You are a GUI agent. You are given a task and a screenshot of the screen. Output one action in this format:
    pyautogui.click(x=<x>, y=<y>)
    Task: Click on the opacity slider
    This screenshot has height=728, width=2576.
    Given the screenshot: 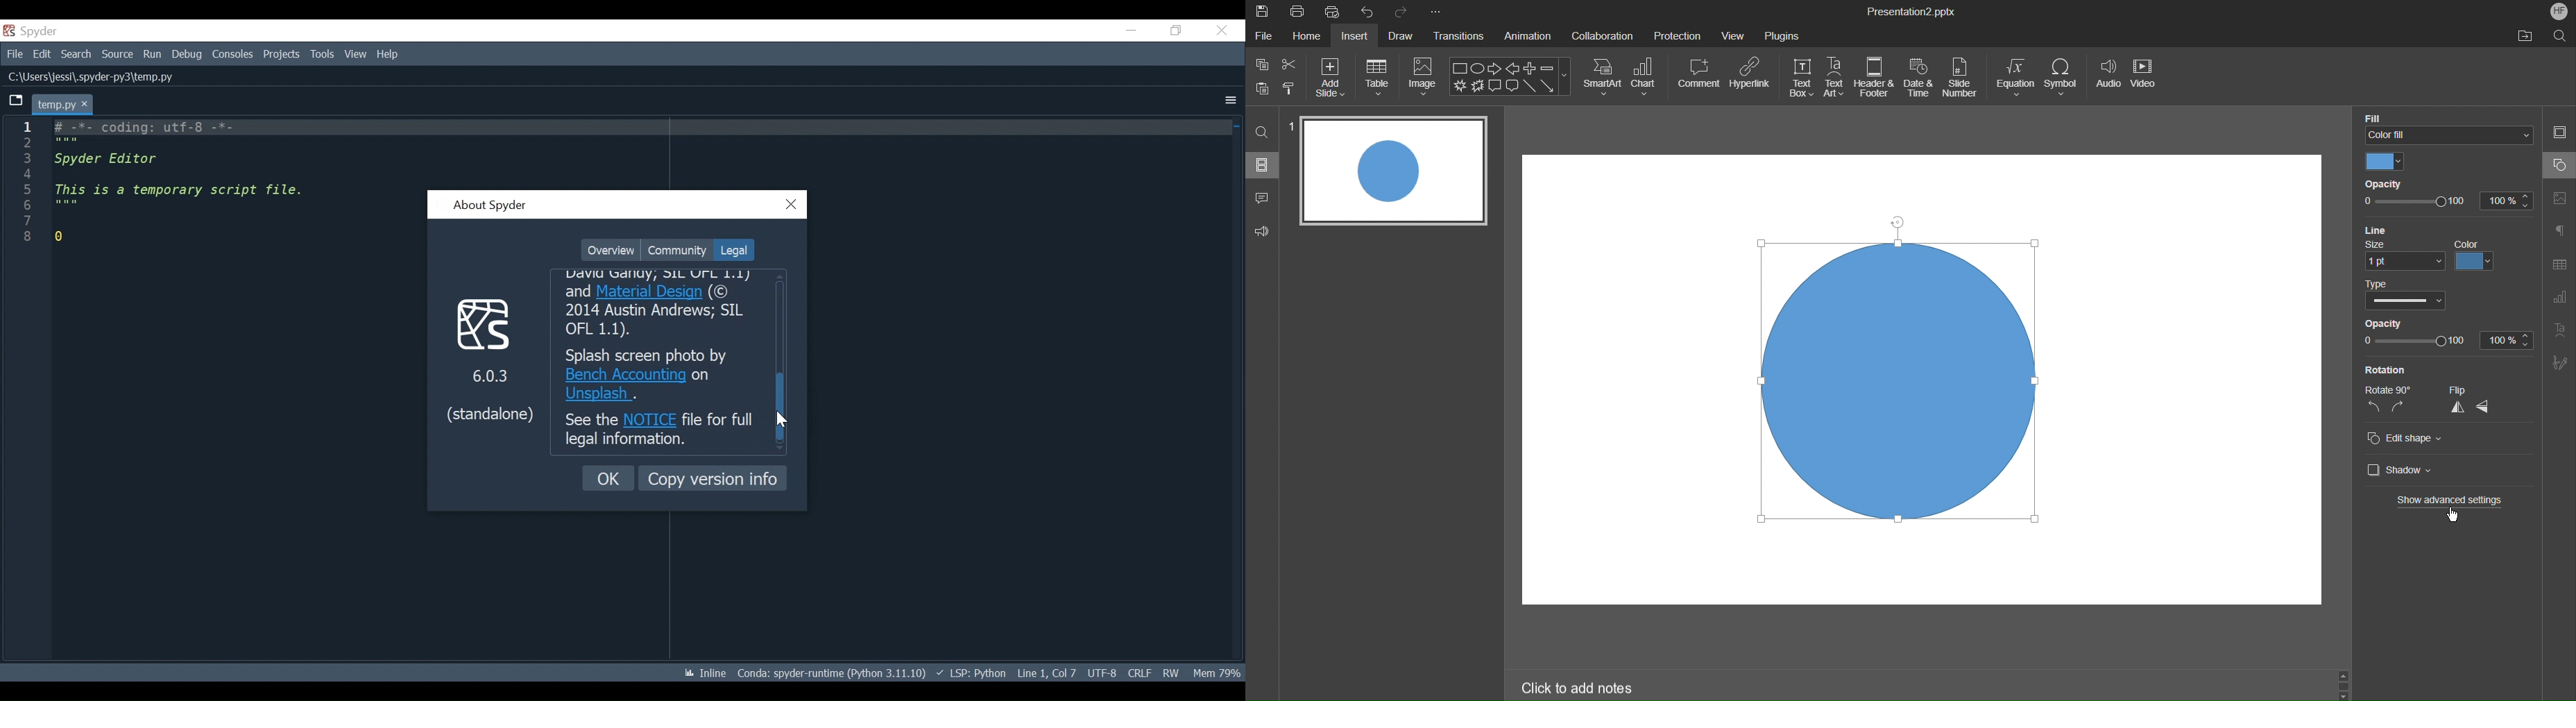 What is the action you would take?
    pyautogui.click(x=2414, y=341)
    